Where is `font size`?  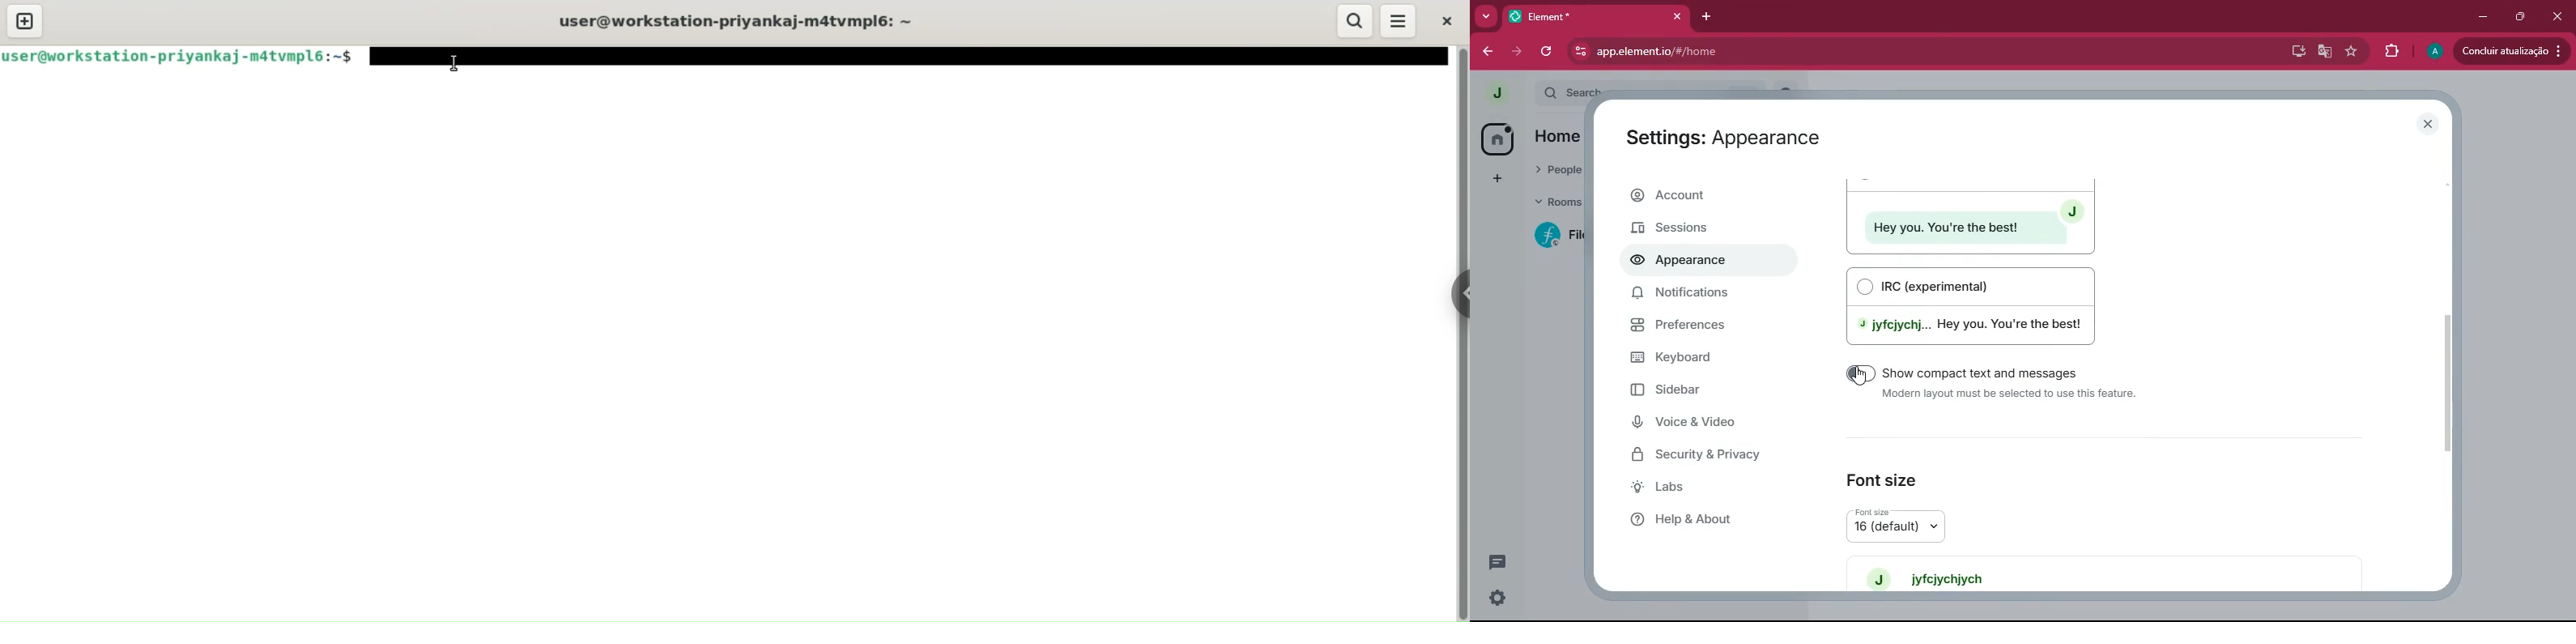
font size is located at coordinates (1884, 475).